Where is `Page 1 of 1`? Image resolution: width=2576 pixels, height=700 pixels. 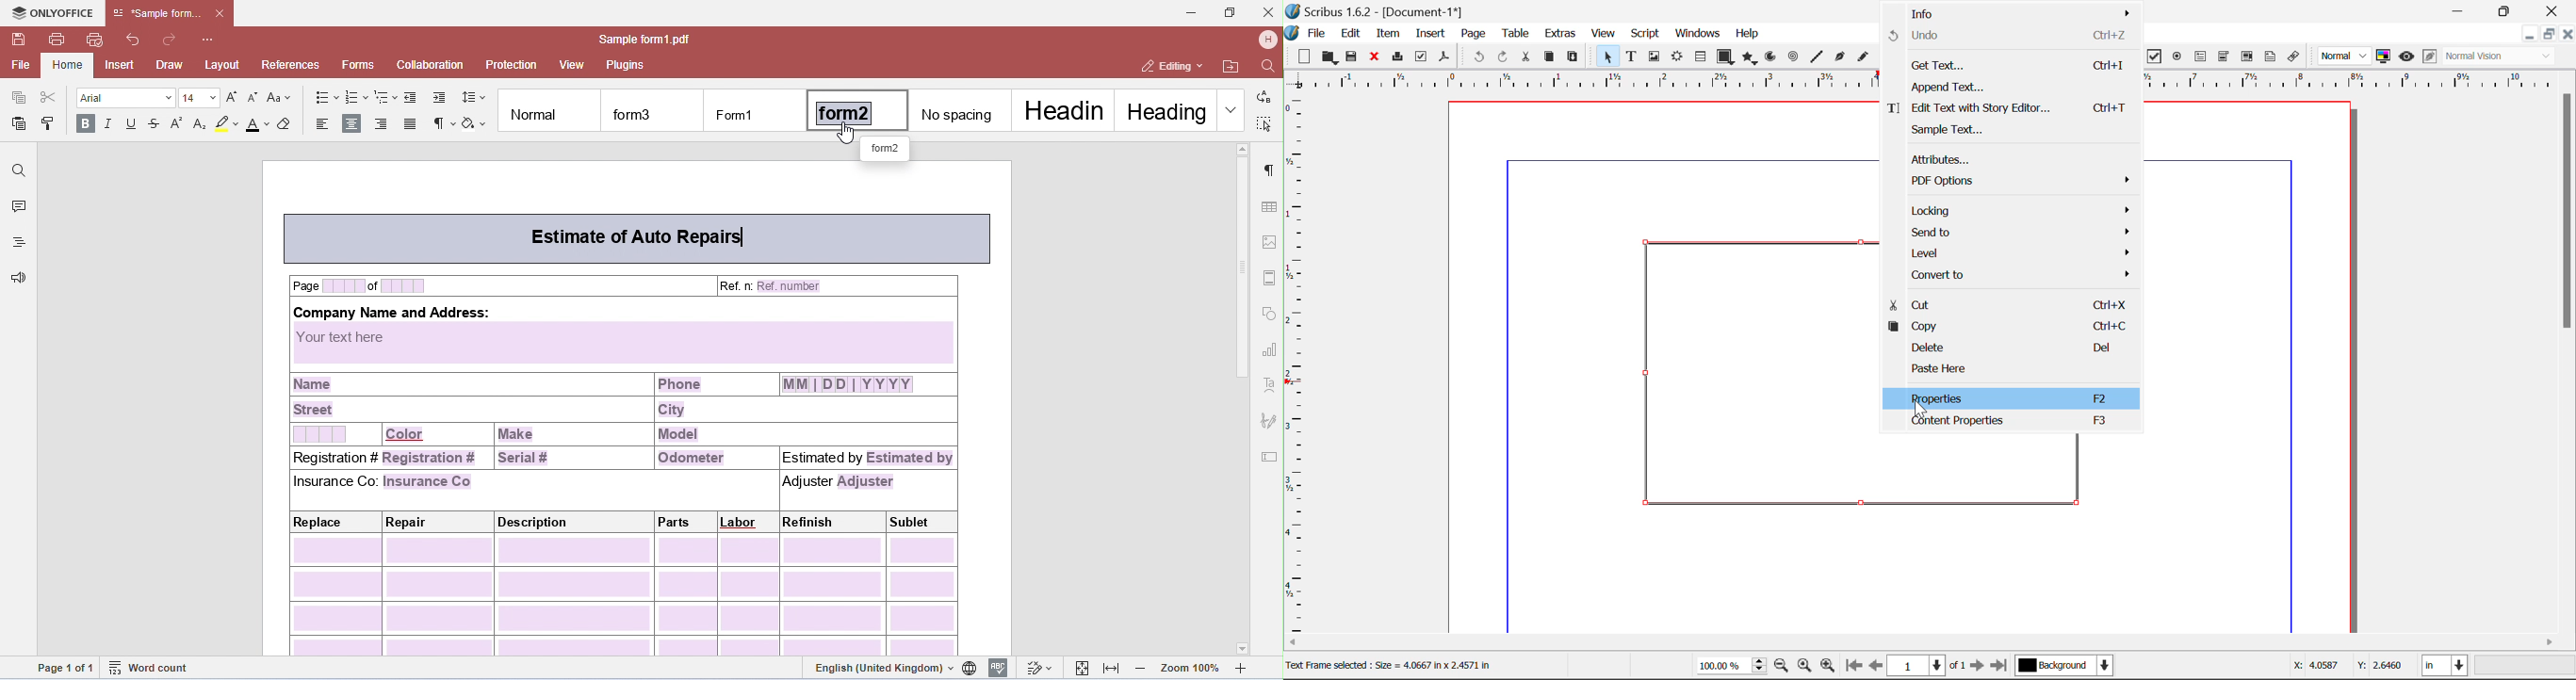 Page 1 of 1 is located at coordinates (1929, 665).